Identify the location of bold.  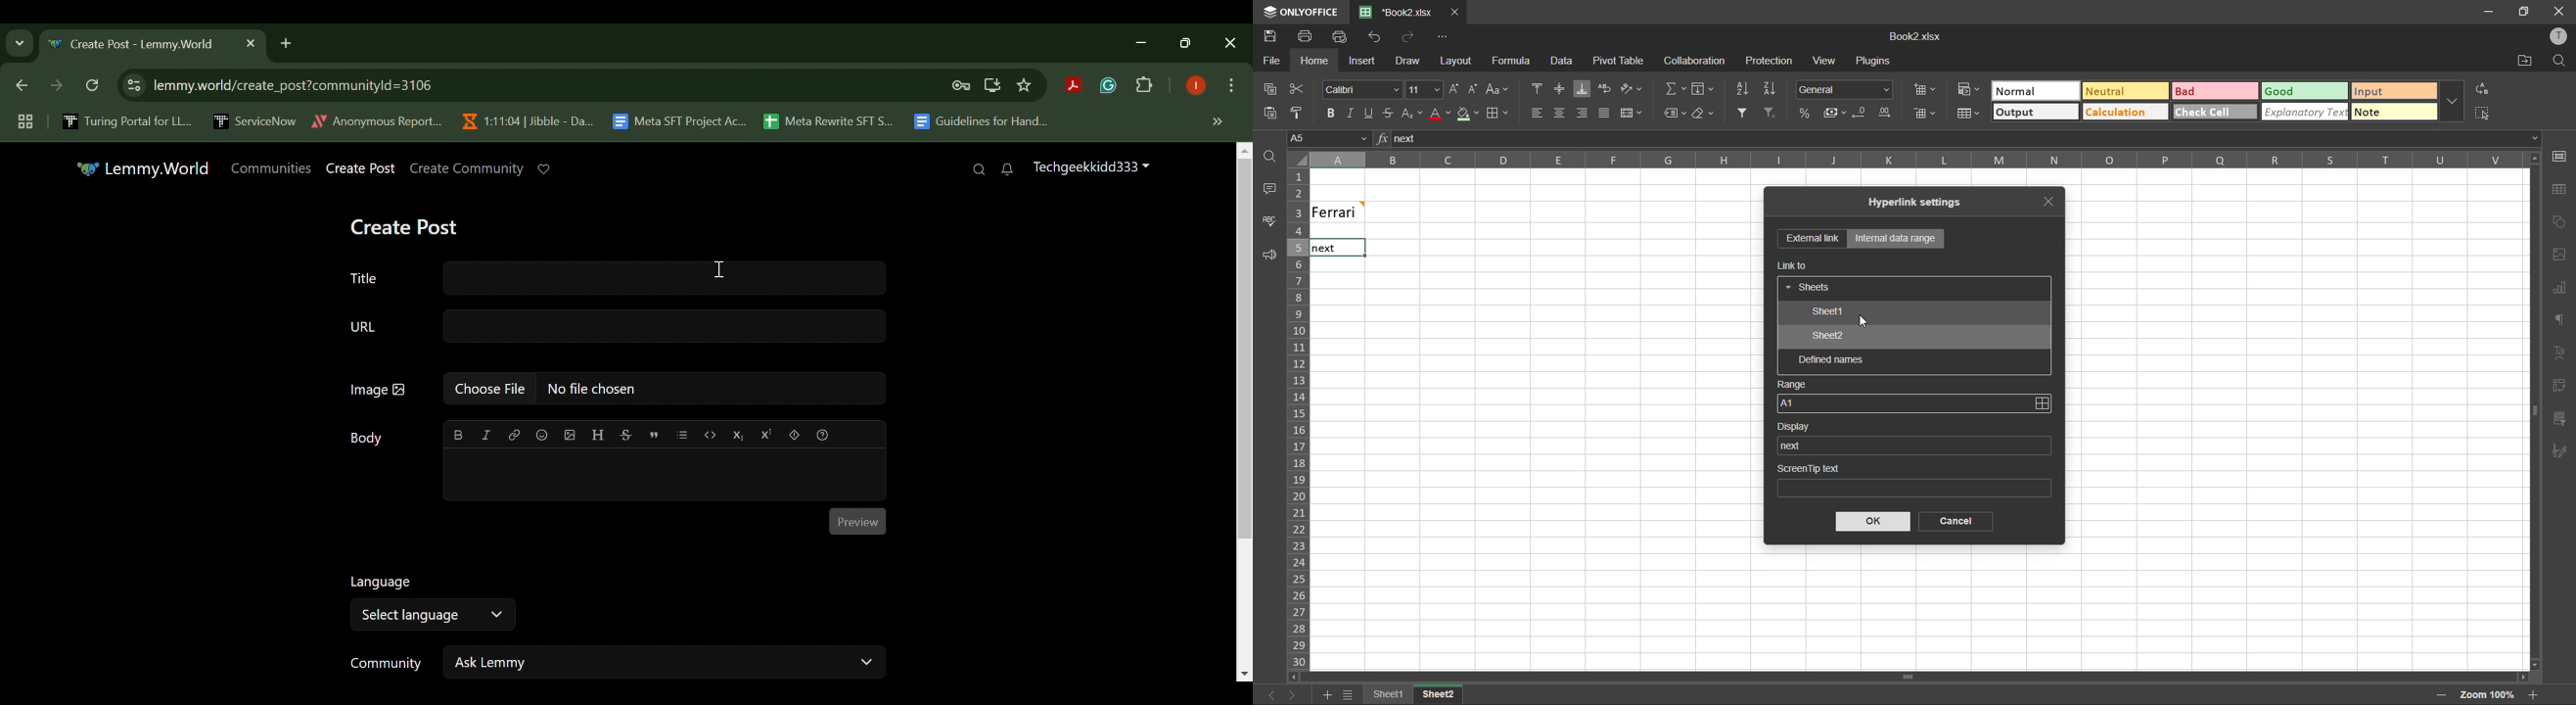
(1329, 113).